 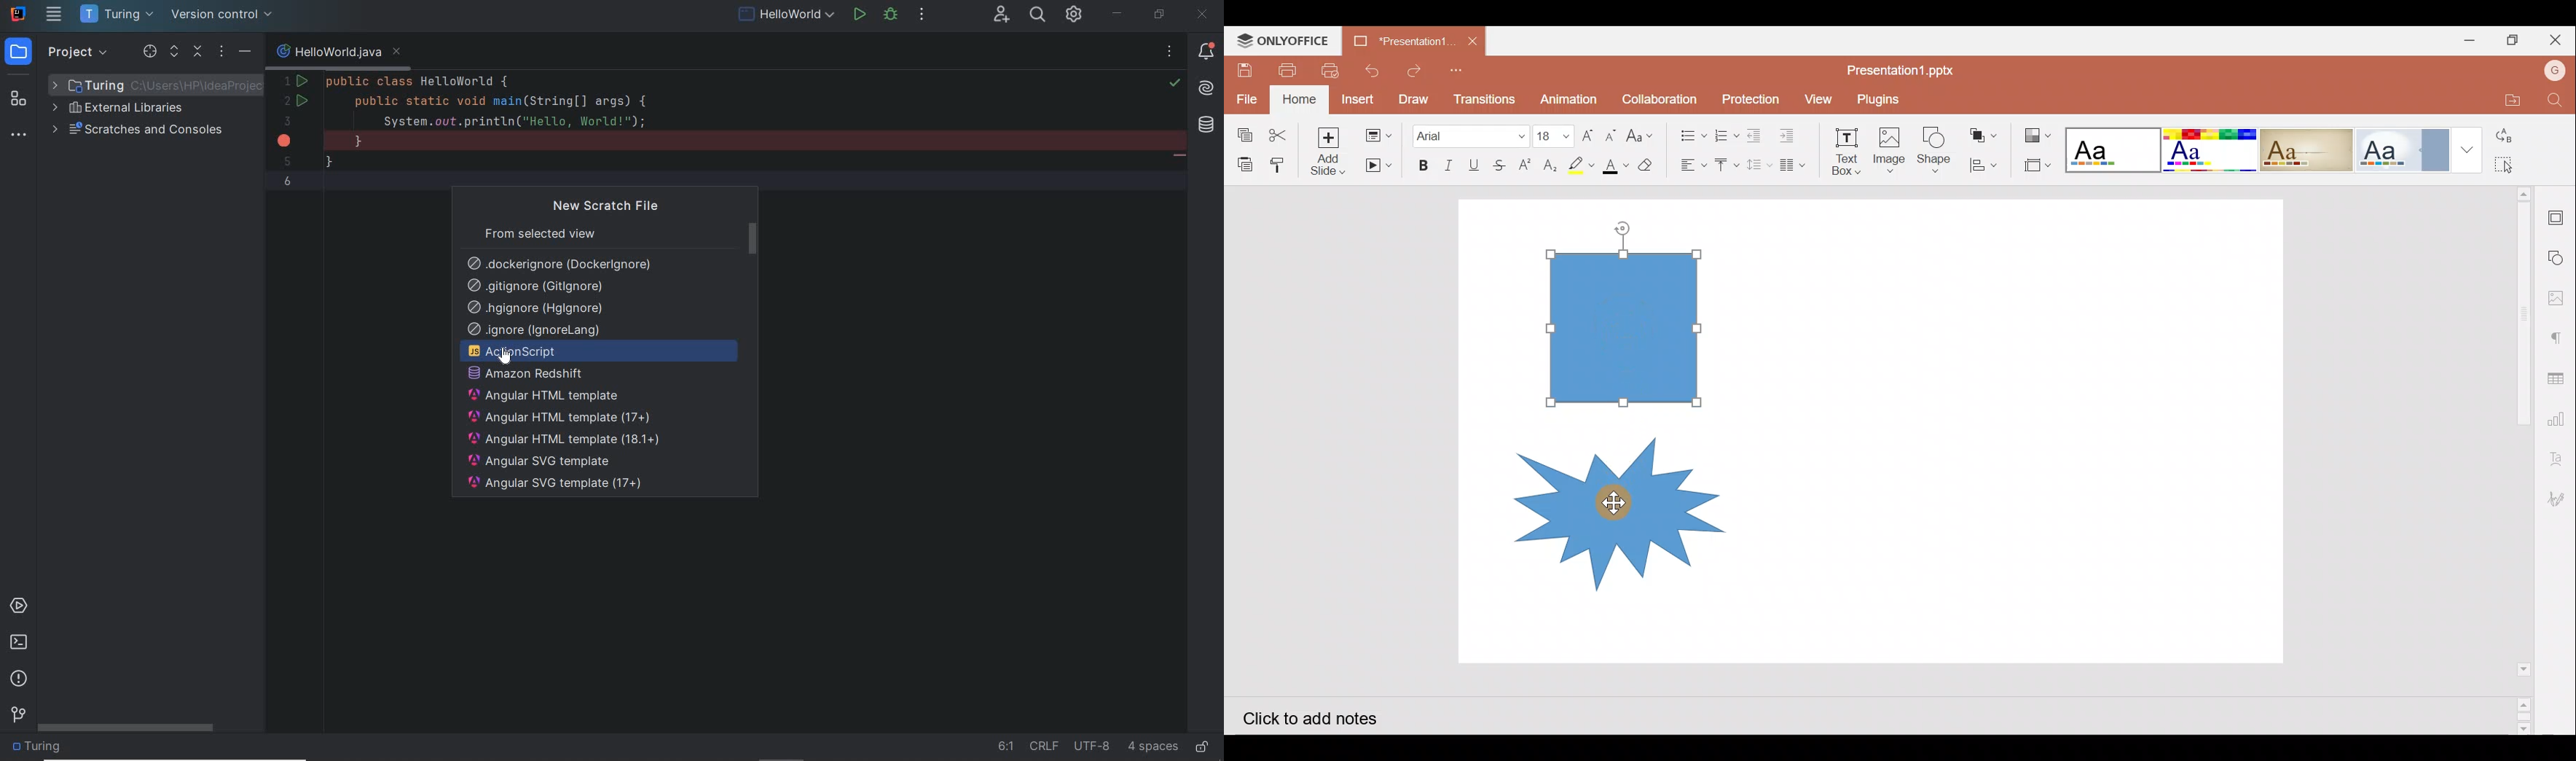 What do you see at coordinates (1244, 96) in the screenshot?
I see `File` at bounding box center [1244, 96].